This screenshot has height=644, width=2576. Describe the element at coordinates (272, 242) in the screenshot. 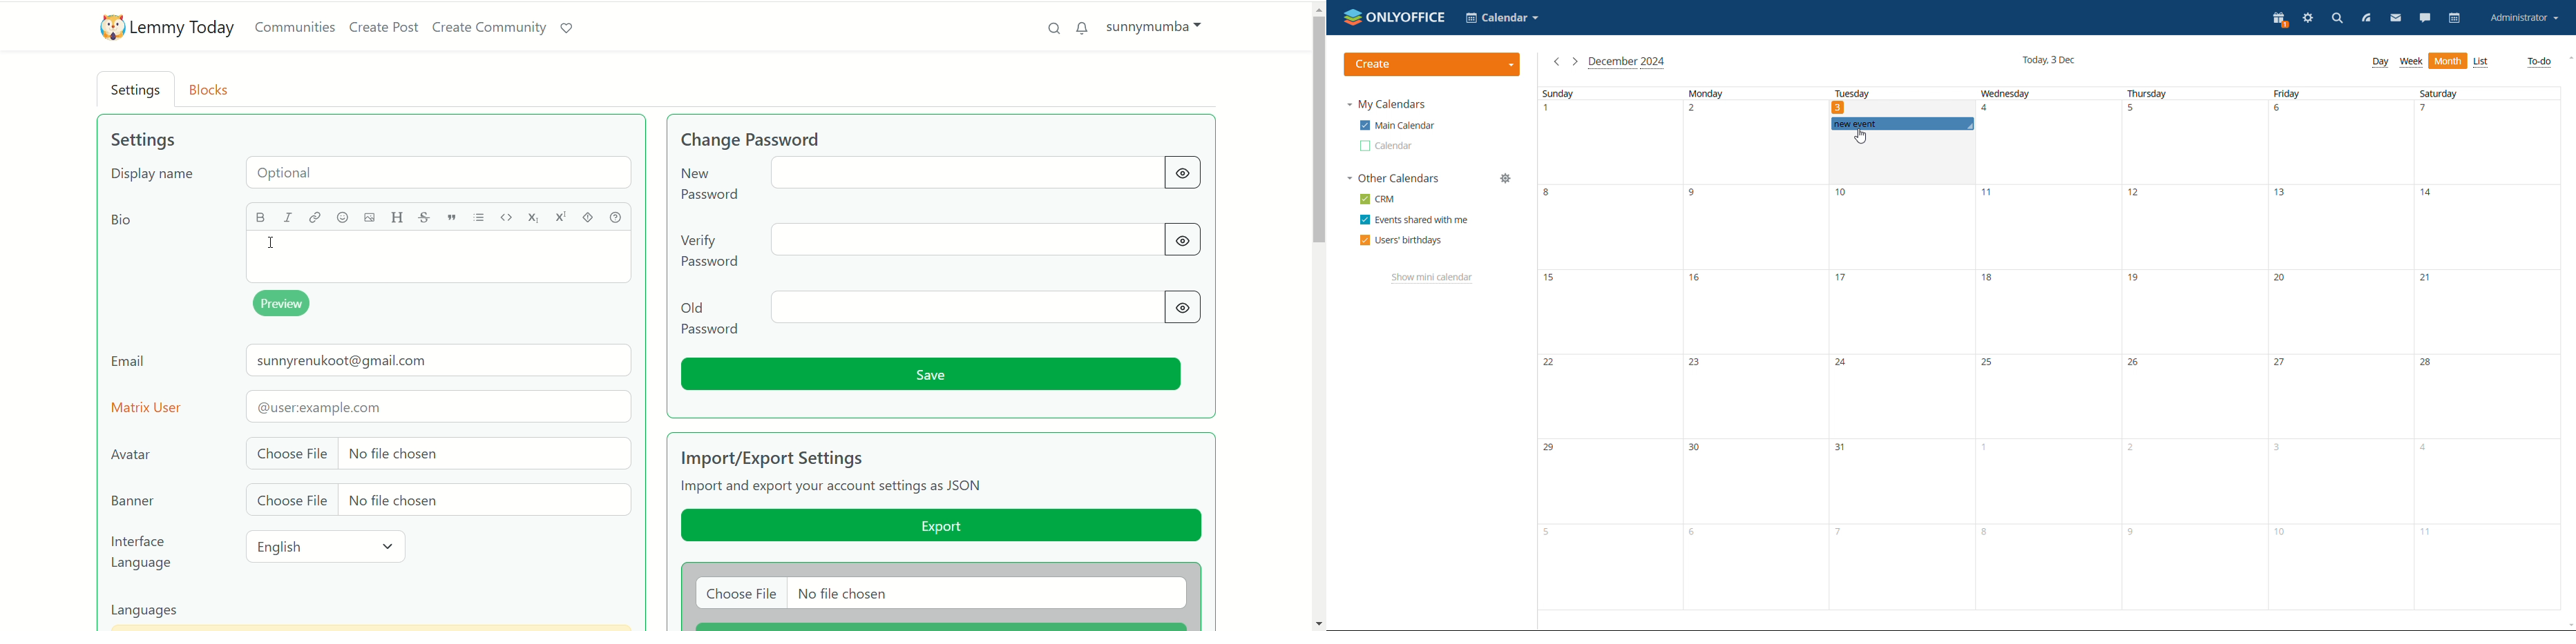

I see `cursor` at that location.